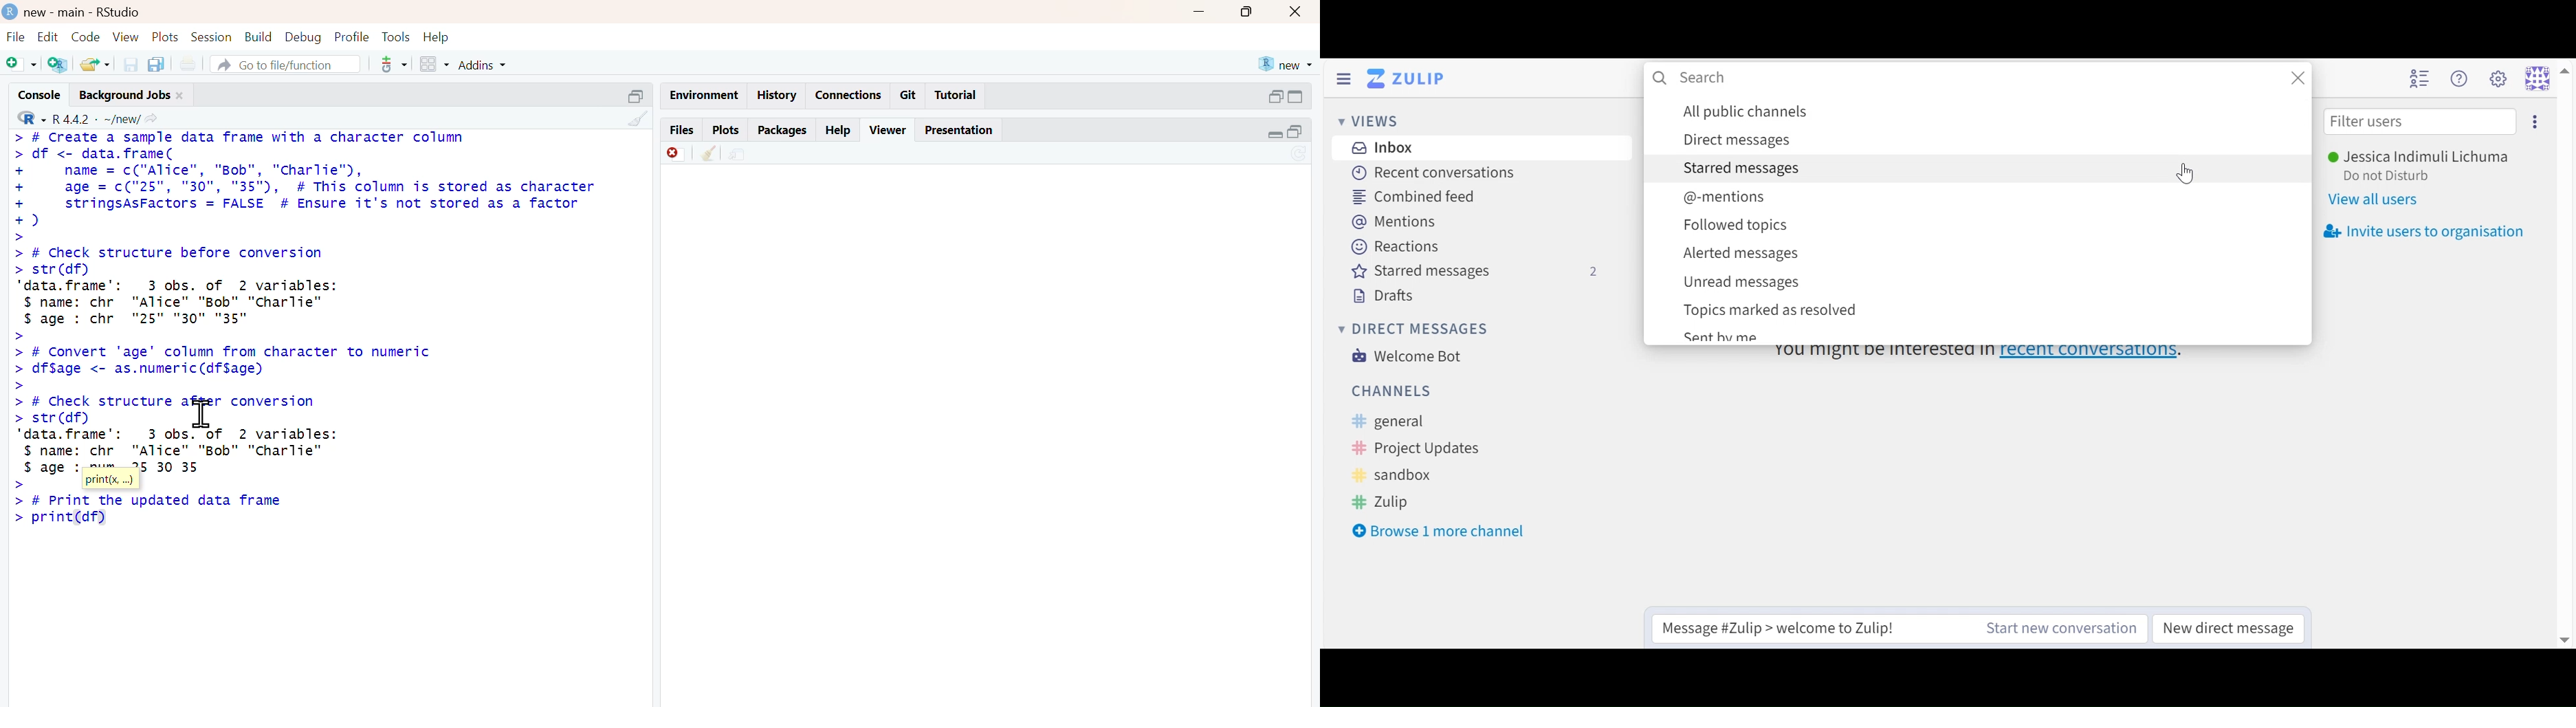 Image resolution: width=2576 pixels, height=728 pixels. What do you see at coordinates (727, 131) in the screenshot?
I see `plots` at bounding box center [727, 131].